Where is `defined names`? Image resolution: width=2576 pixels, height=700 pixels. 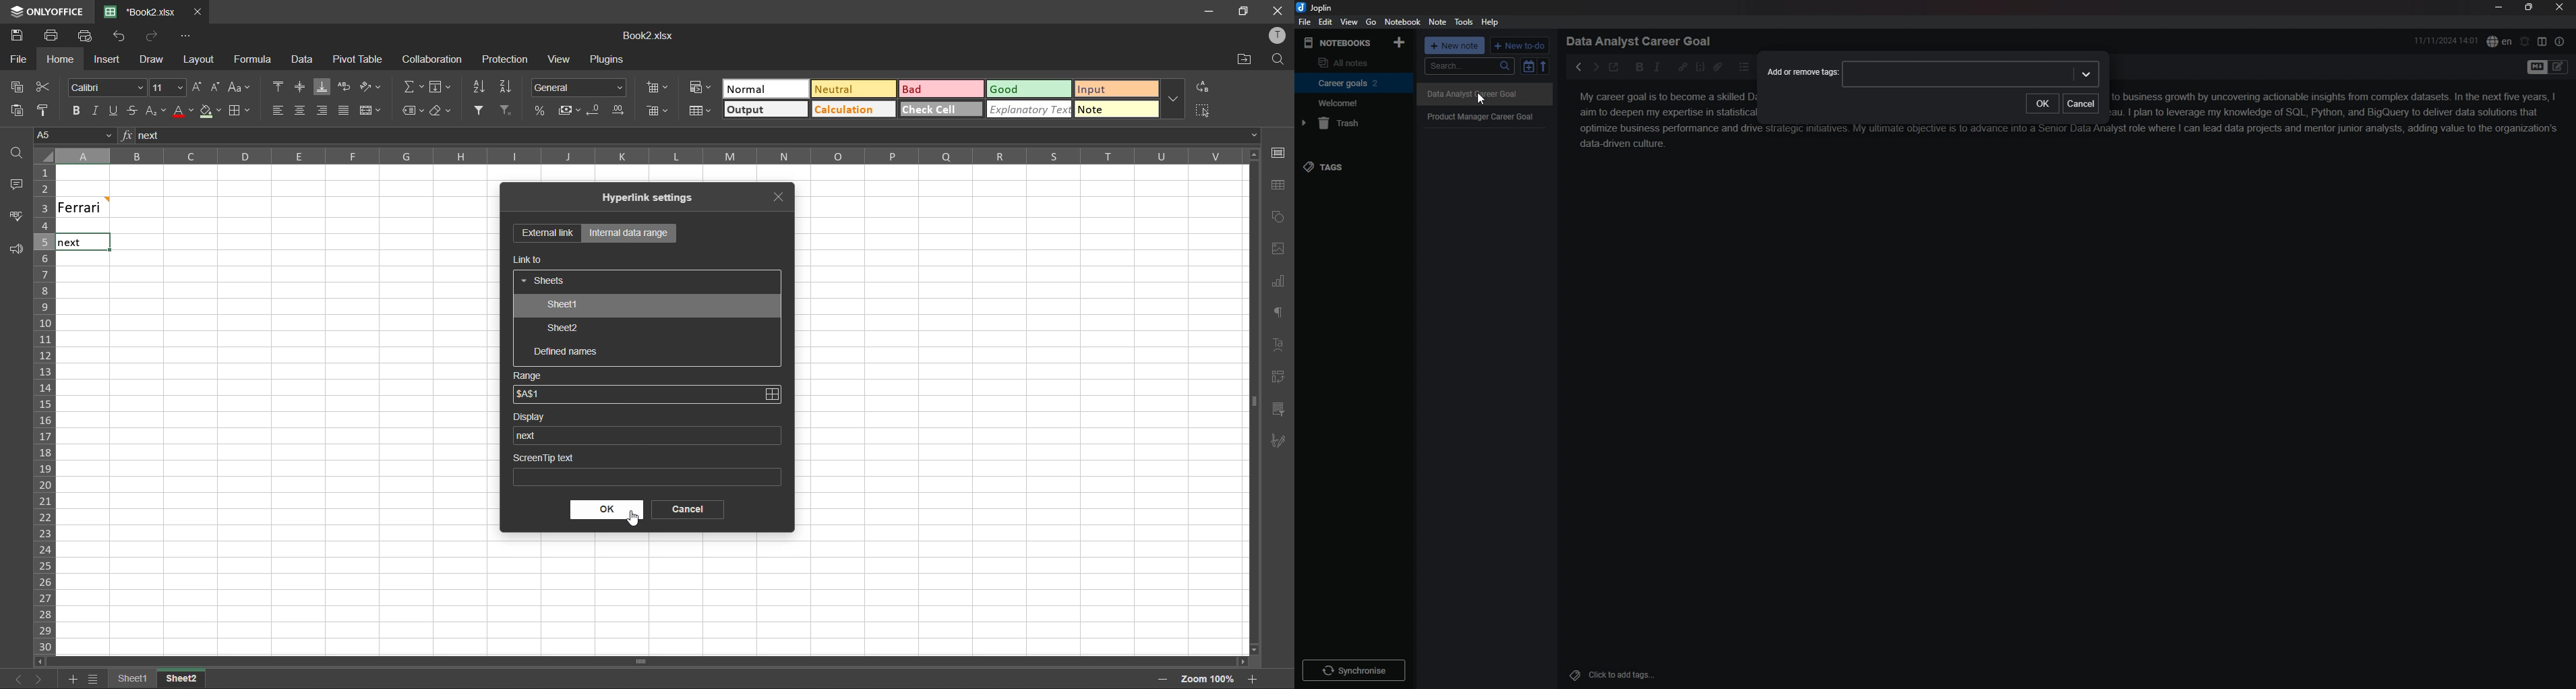
defined names is located at coordinates (566, 353).